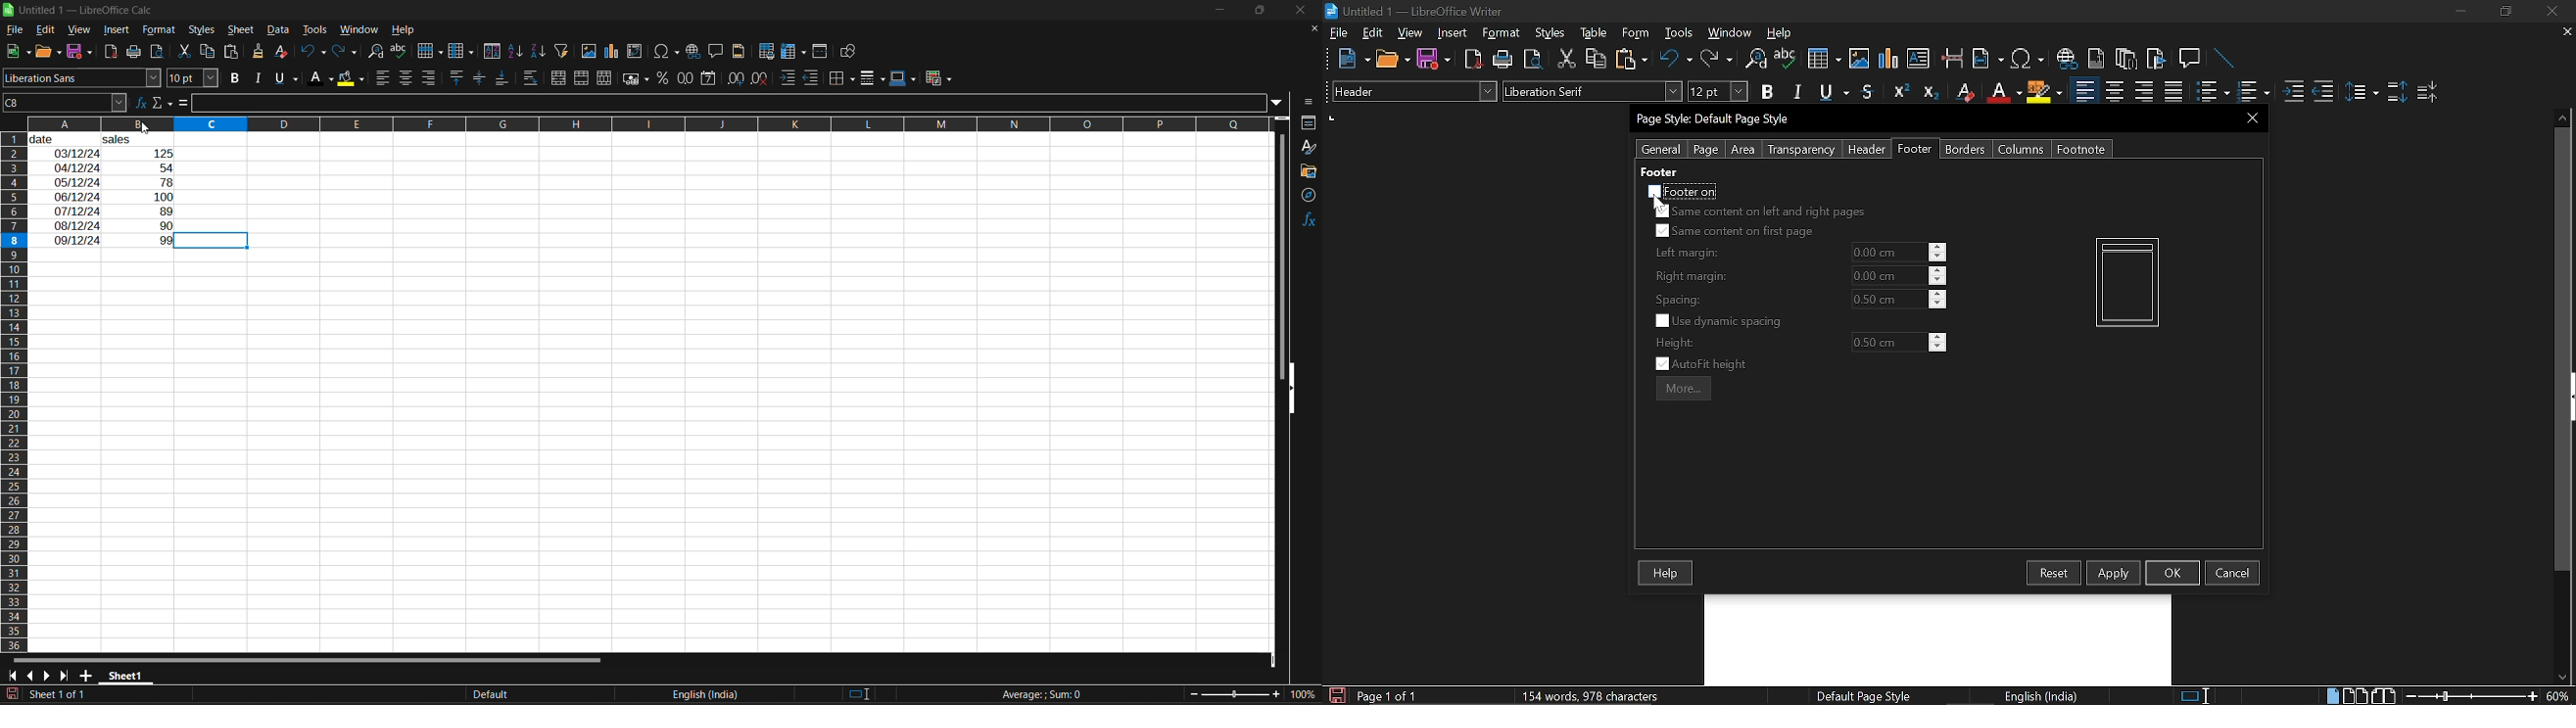  I want to click on gallery, so click(1309, 171).